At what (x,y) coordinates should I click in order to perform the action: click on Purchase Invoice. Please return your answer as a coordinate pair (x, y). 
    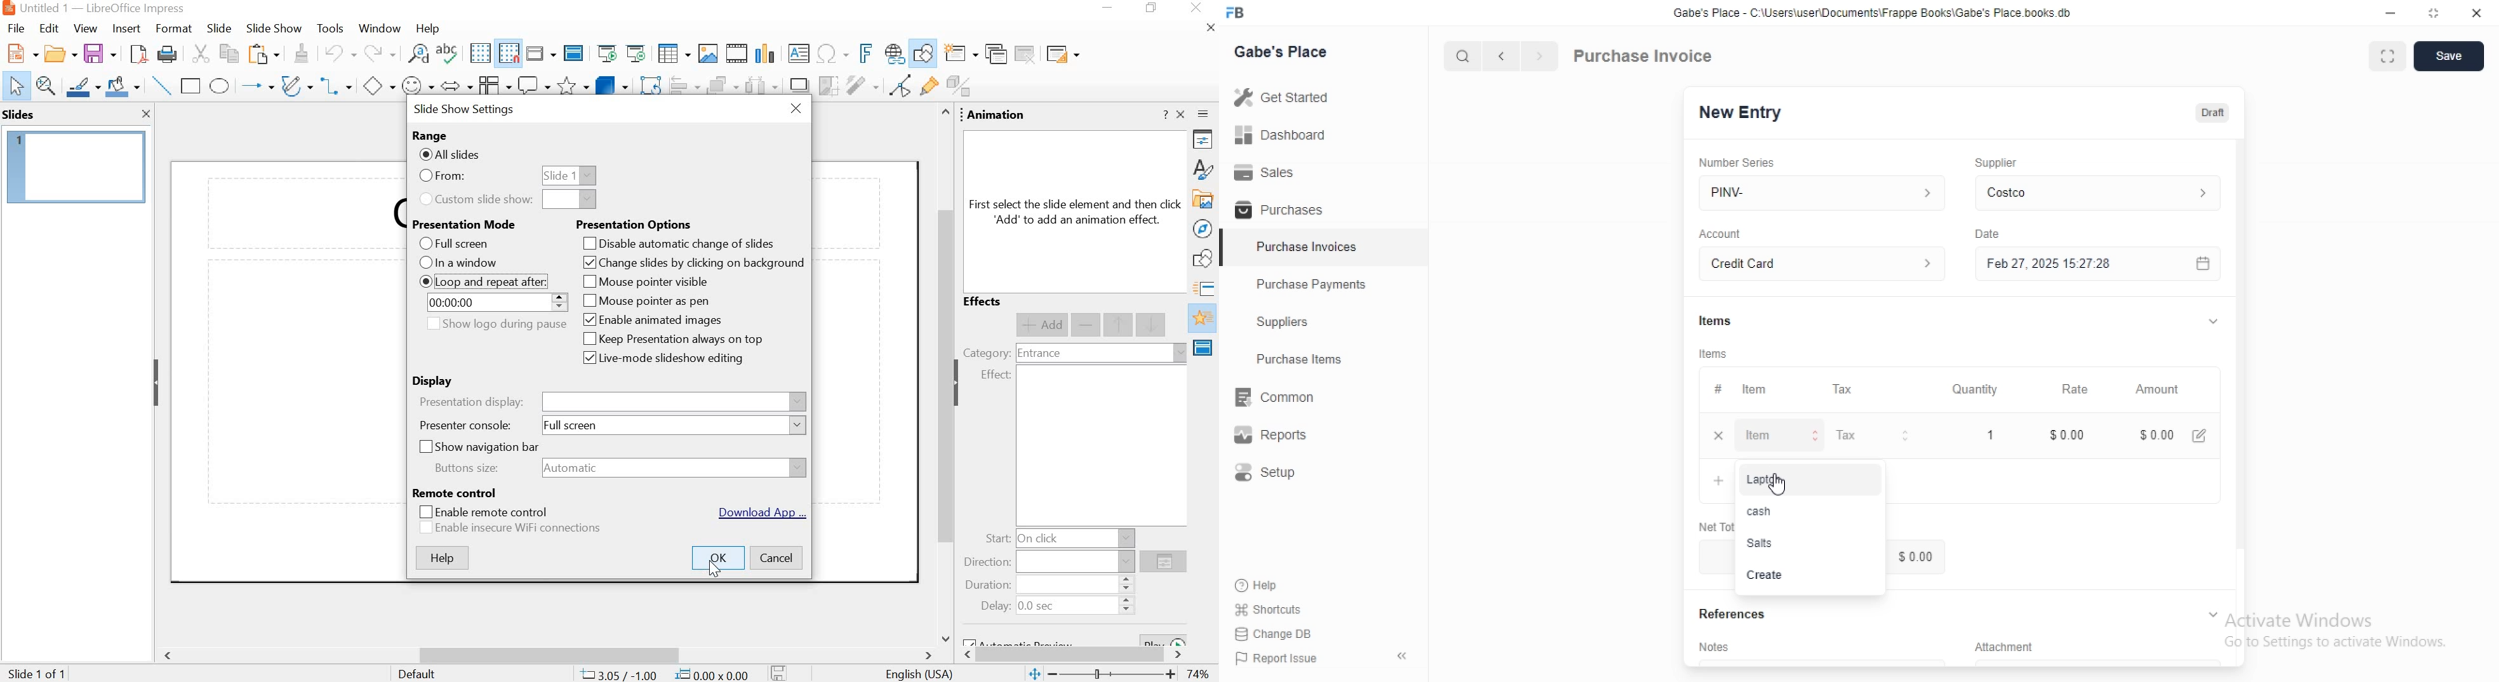
    Looking at the image, I should click on (1644, 55).